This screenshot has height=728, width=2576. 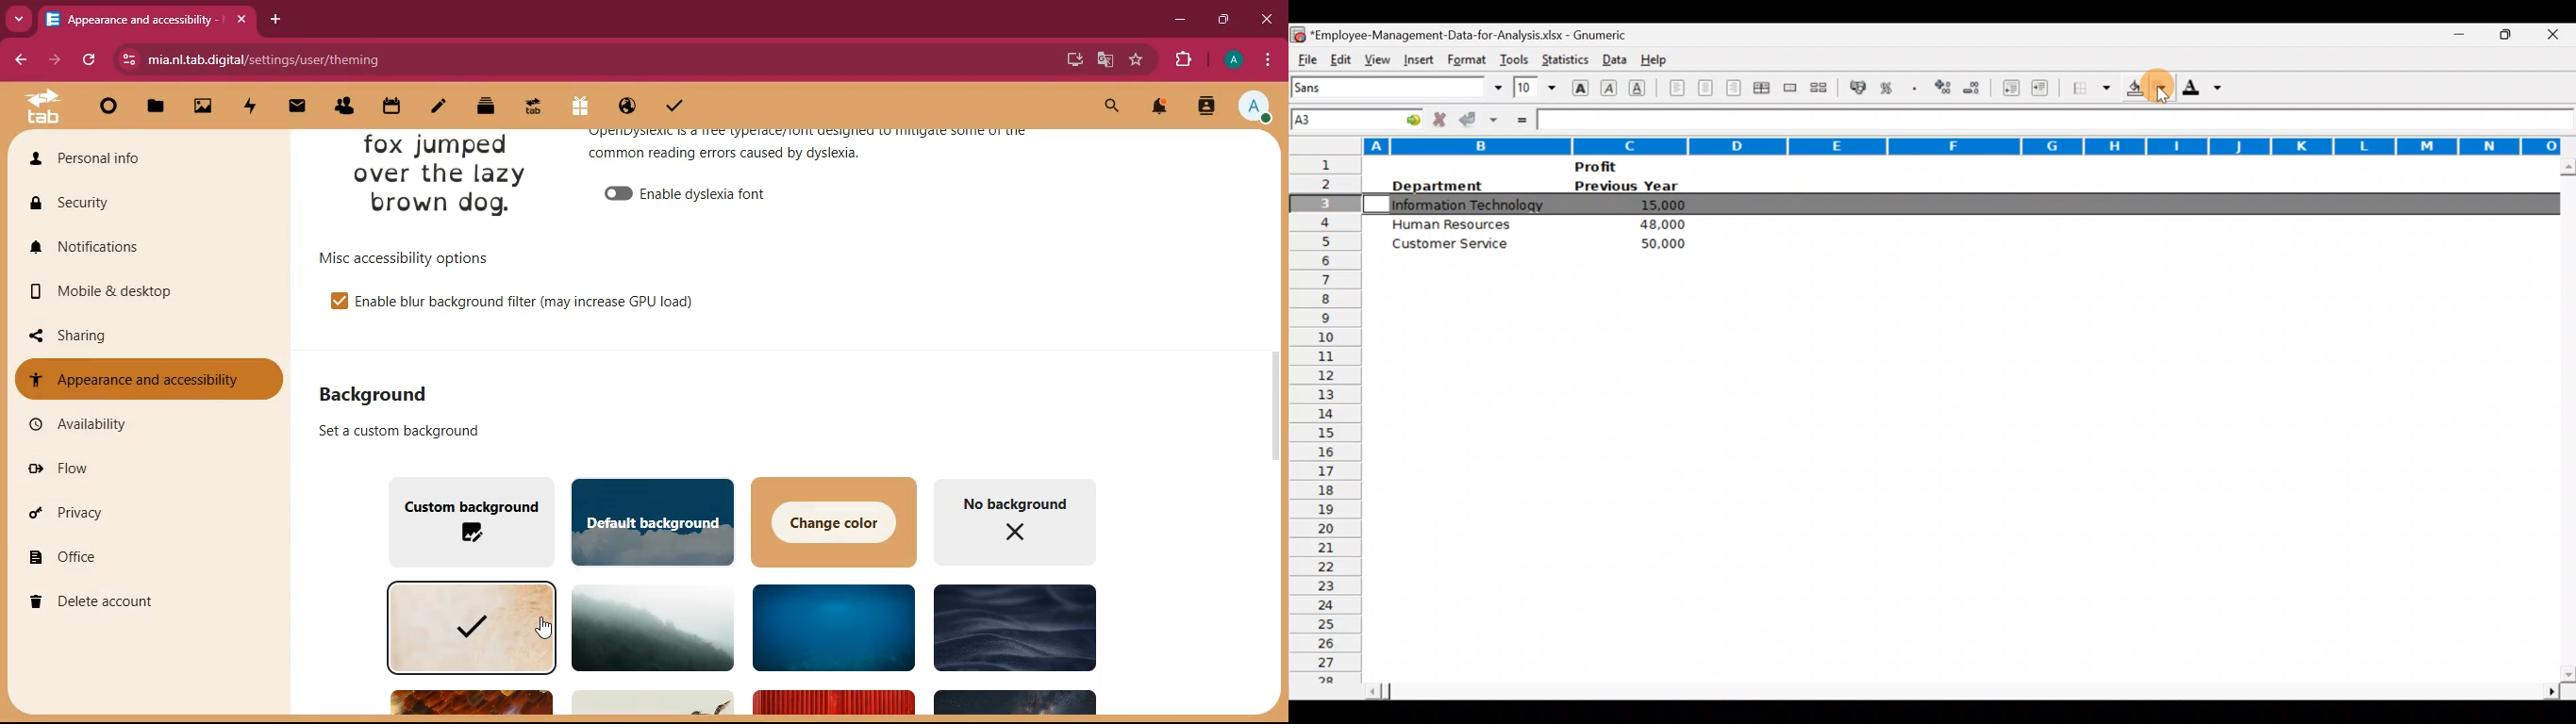 What do you see at coordinates (2092, 88) in the screenshot?
I see `Borders` at bounding box center [2092, 88].